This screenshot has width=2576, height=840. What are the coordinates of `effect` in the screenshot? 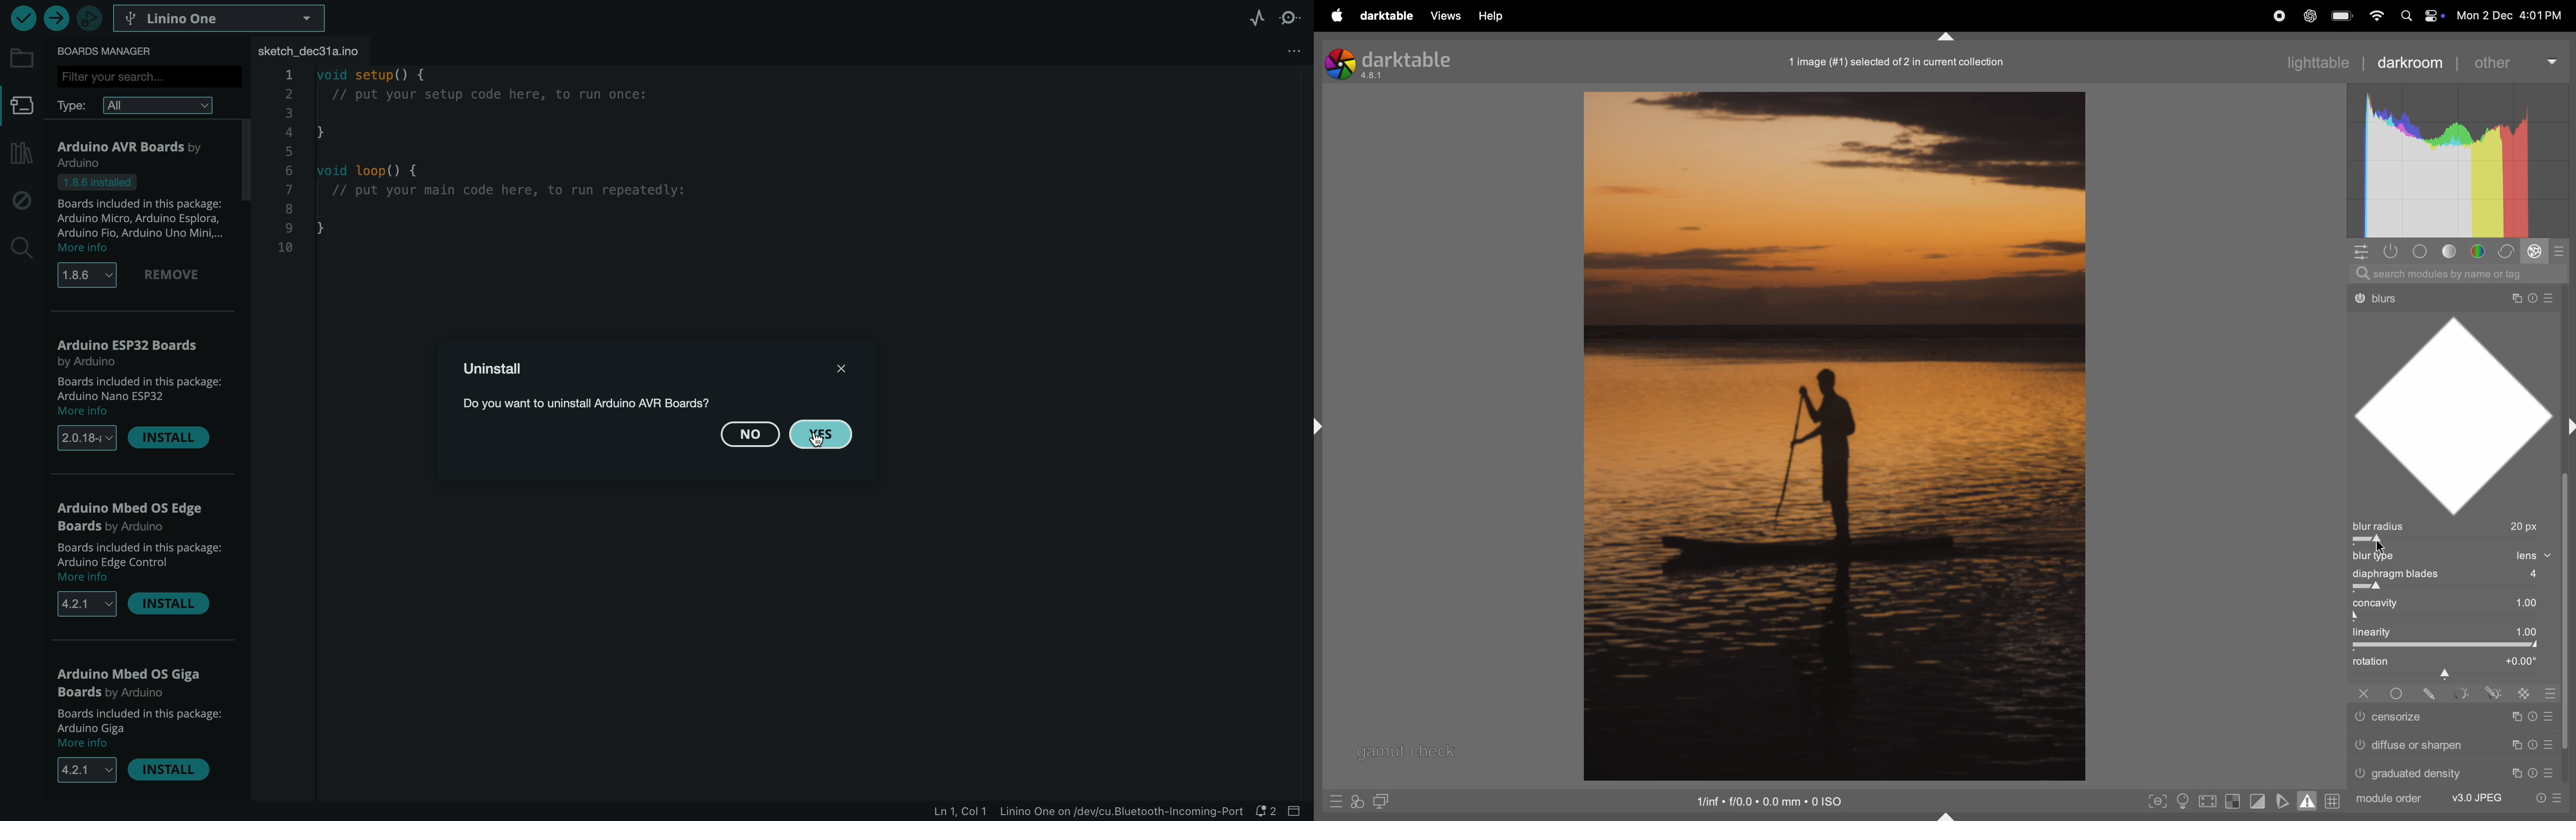 It's located at (2537, 252).